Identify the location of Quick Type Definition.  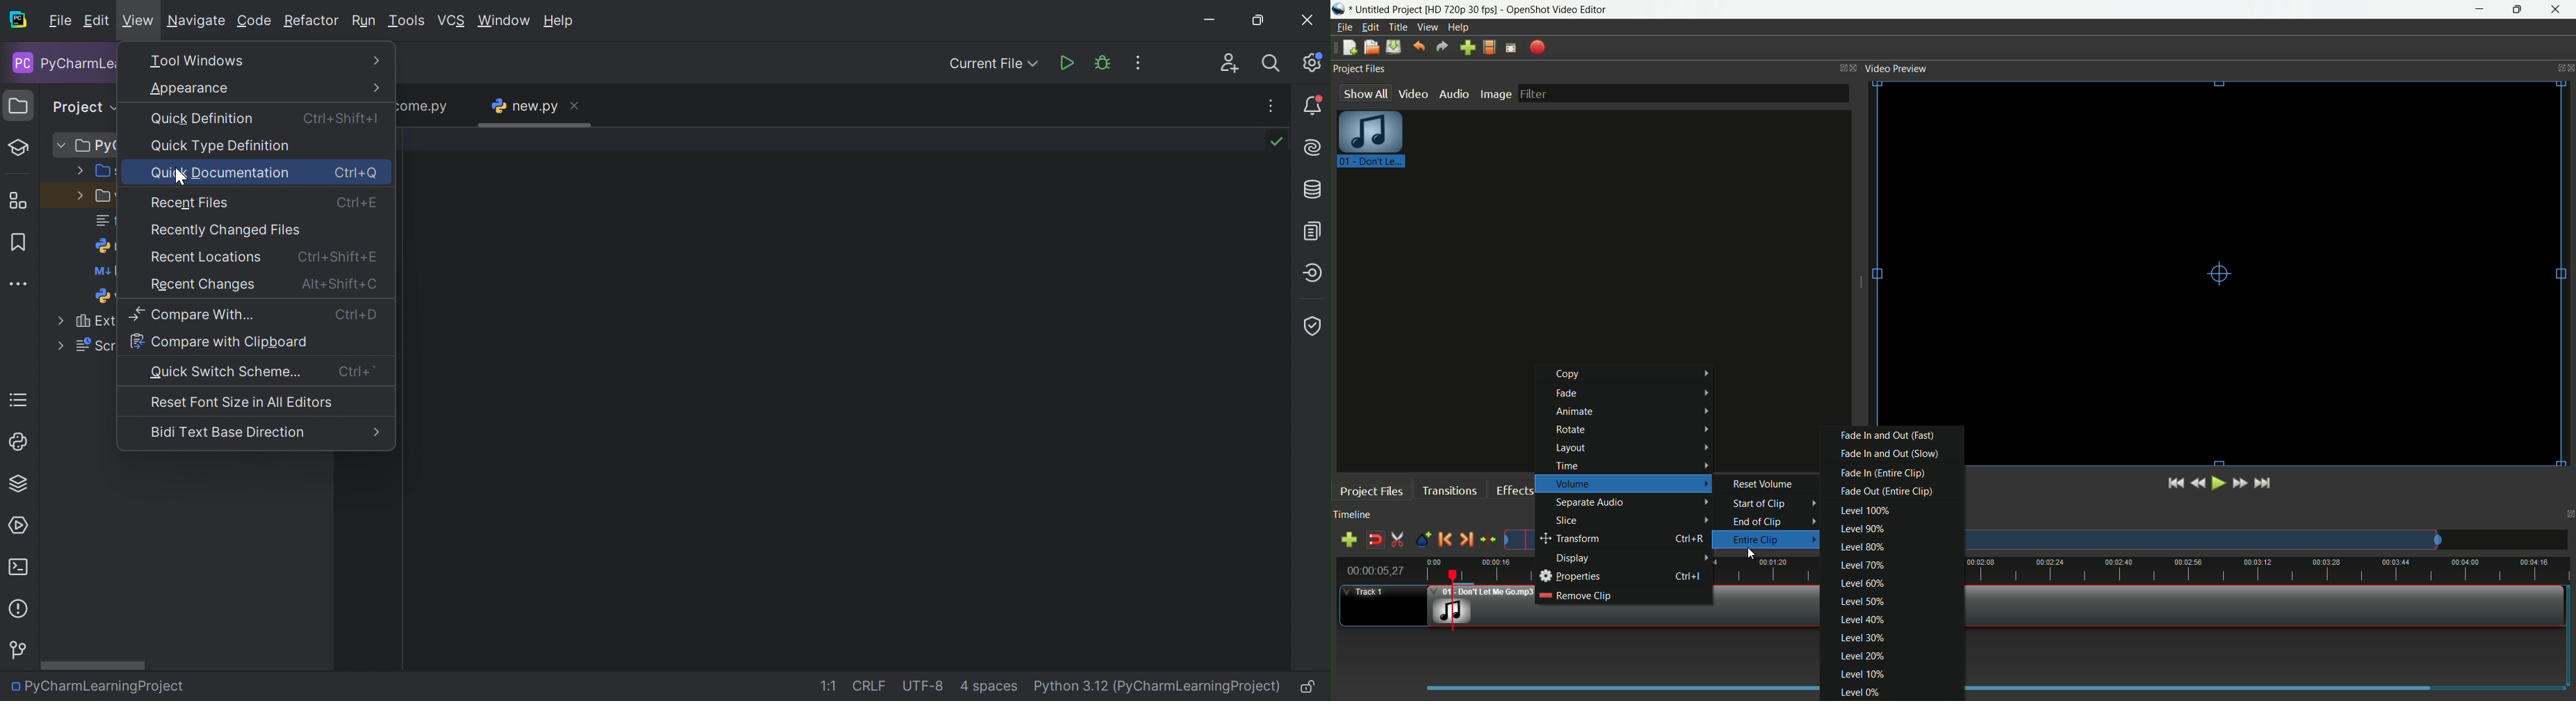
(221, 145).